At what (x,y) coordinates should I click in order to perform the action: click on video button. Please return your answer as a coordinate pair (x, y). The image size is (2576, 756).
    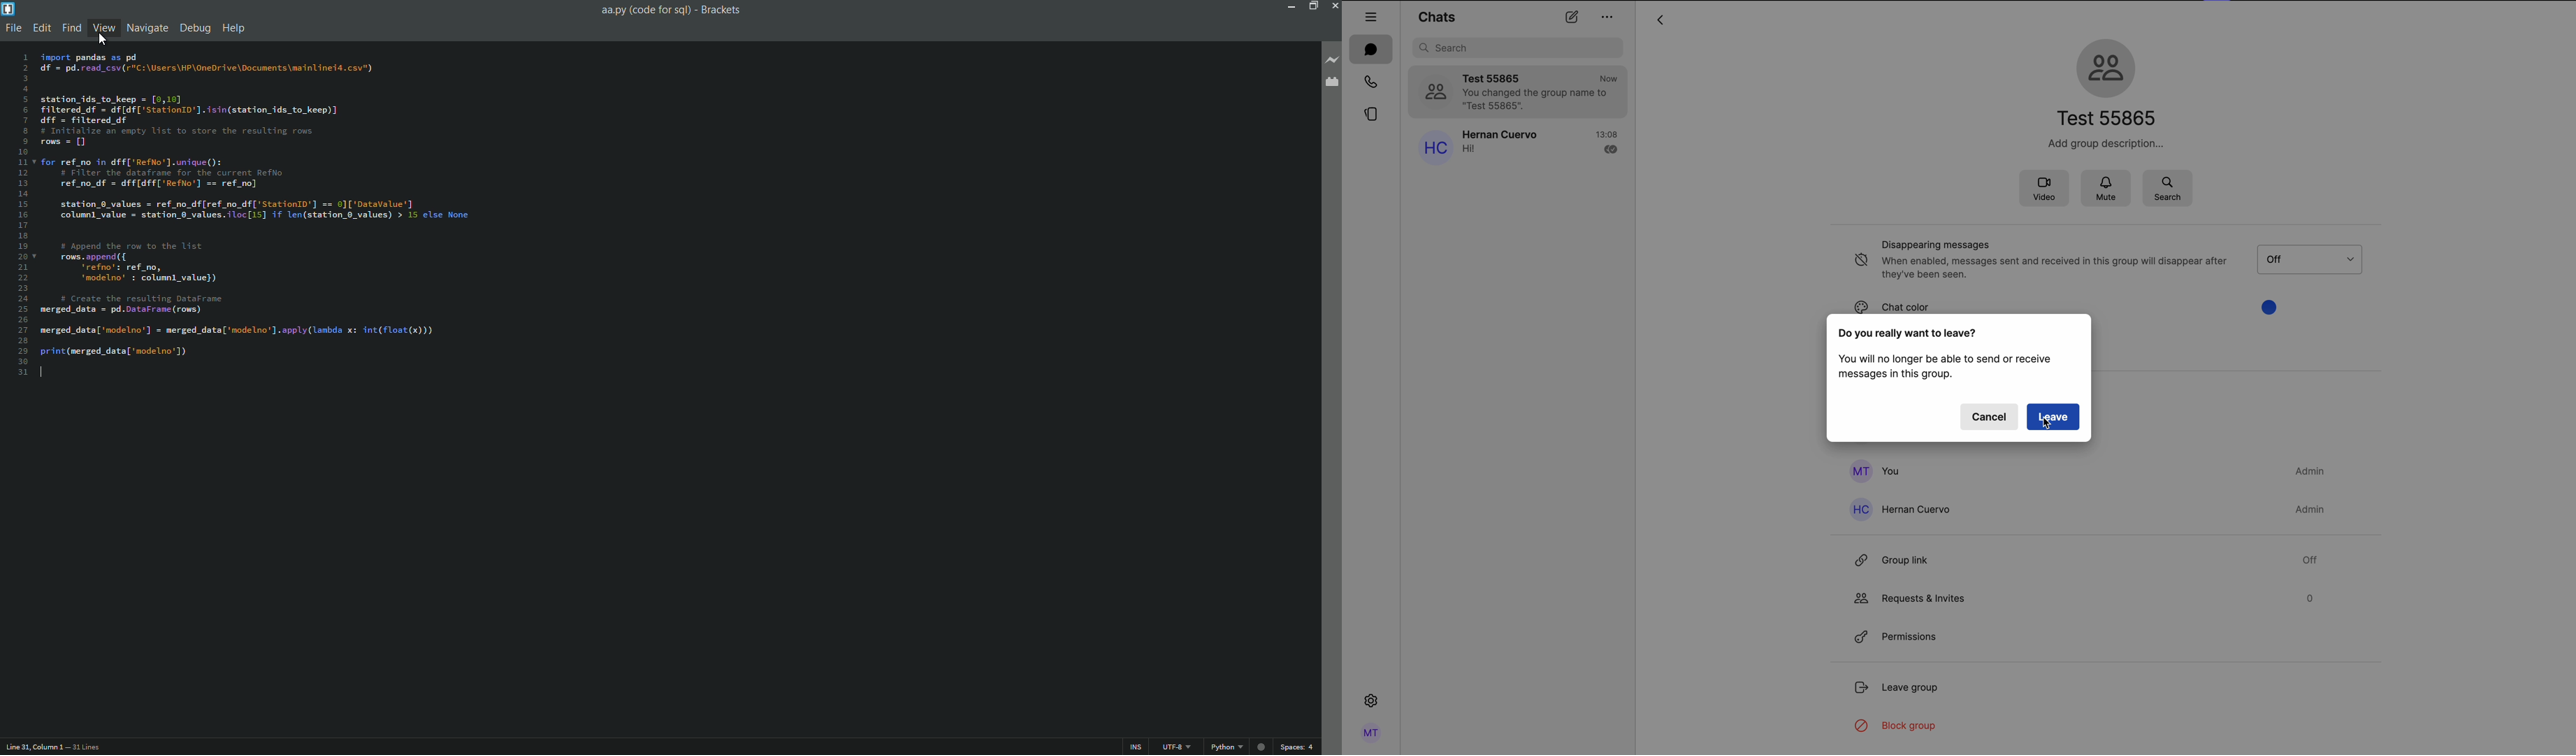
    Looking at the image, I should click on (2043, 189).